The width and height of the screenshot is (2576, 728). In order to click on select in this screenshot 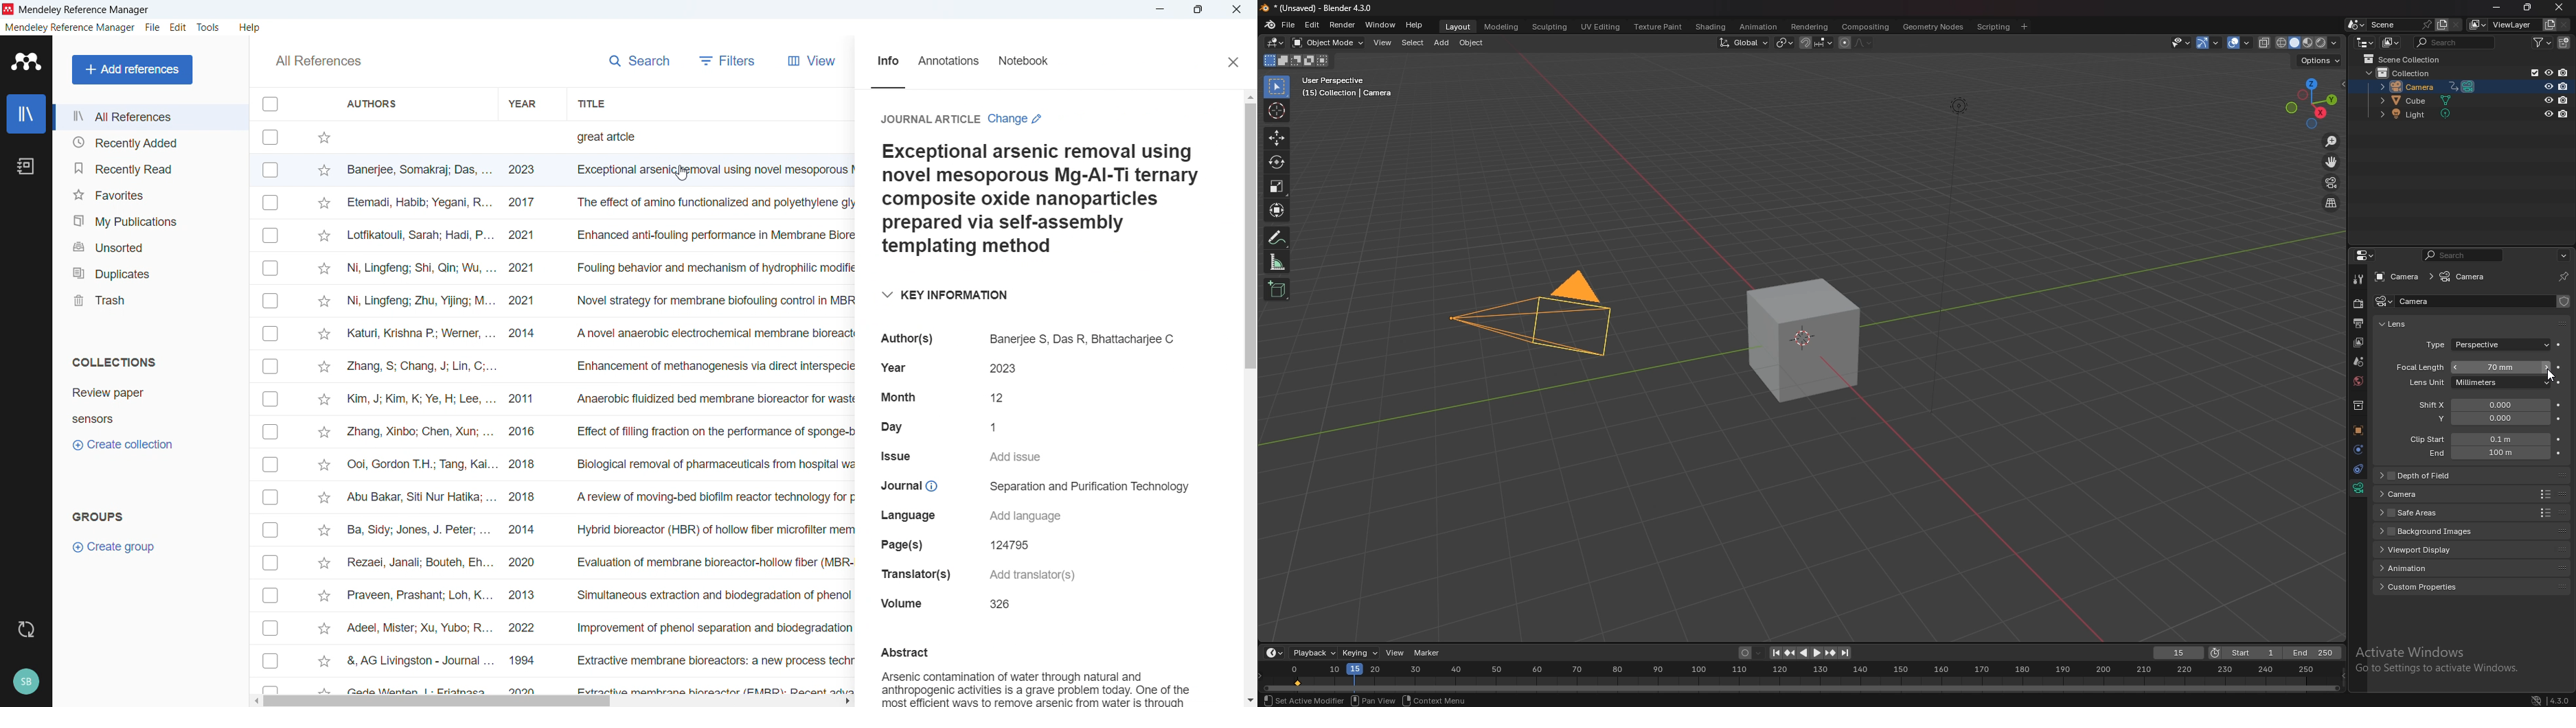, I will do `click(1411, 43)`.